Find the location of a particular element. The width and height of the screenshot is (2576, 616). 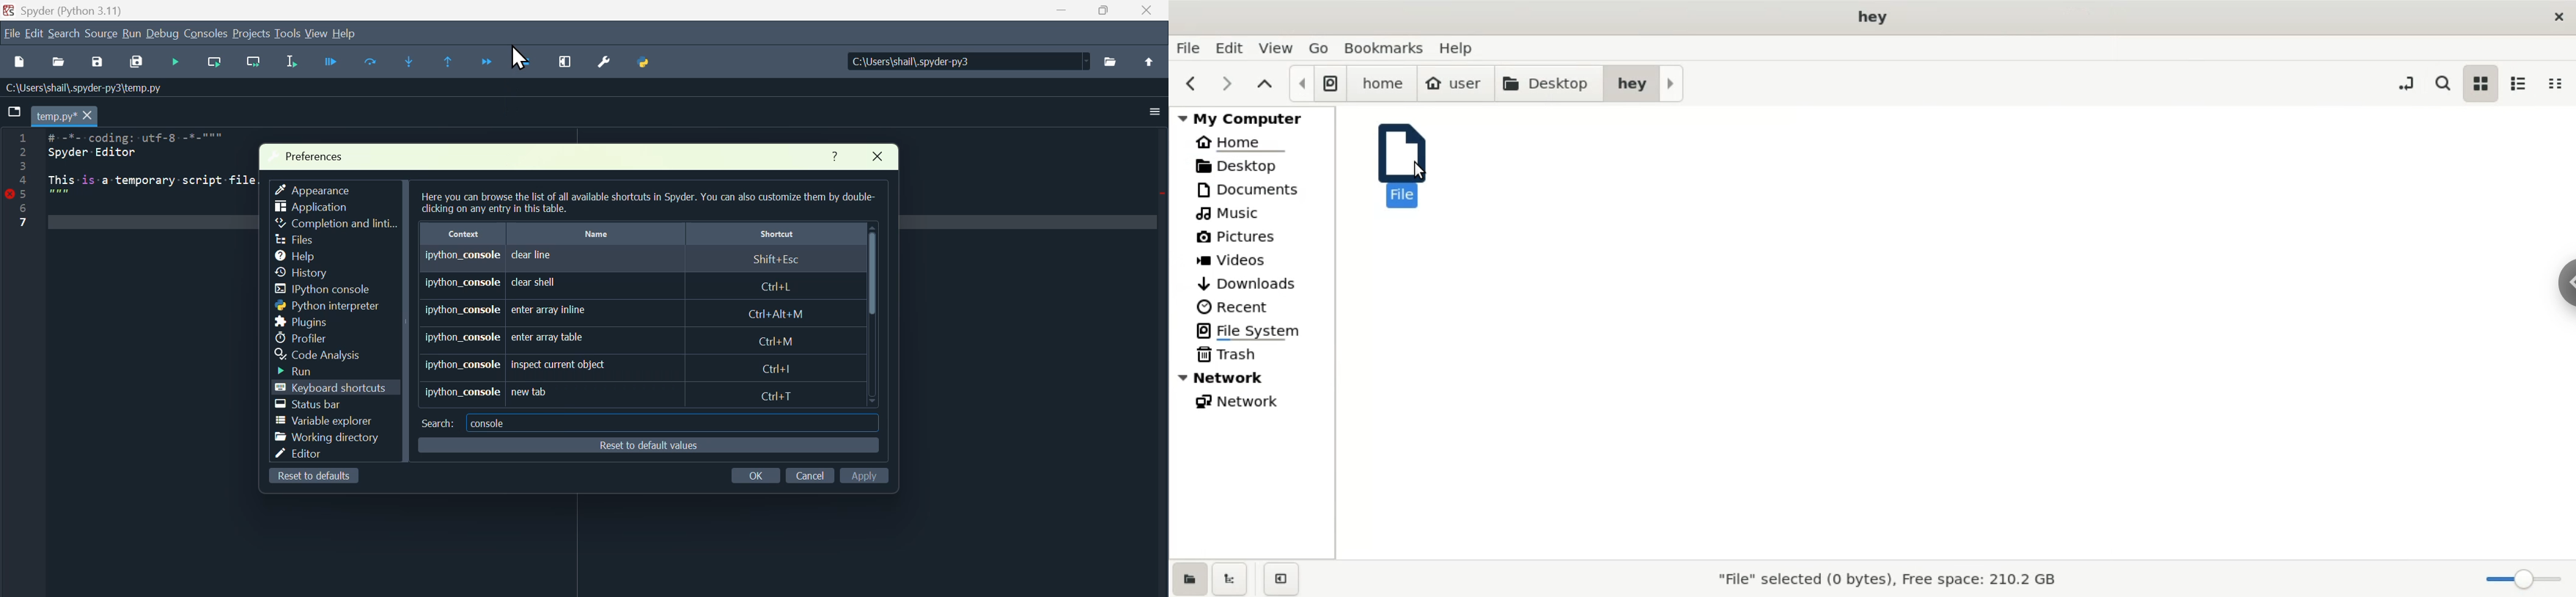

Code - # -*- coding: utf-8 -*-""" Spyder Editor This is a temporary script file is located at coordinates (127, 182).